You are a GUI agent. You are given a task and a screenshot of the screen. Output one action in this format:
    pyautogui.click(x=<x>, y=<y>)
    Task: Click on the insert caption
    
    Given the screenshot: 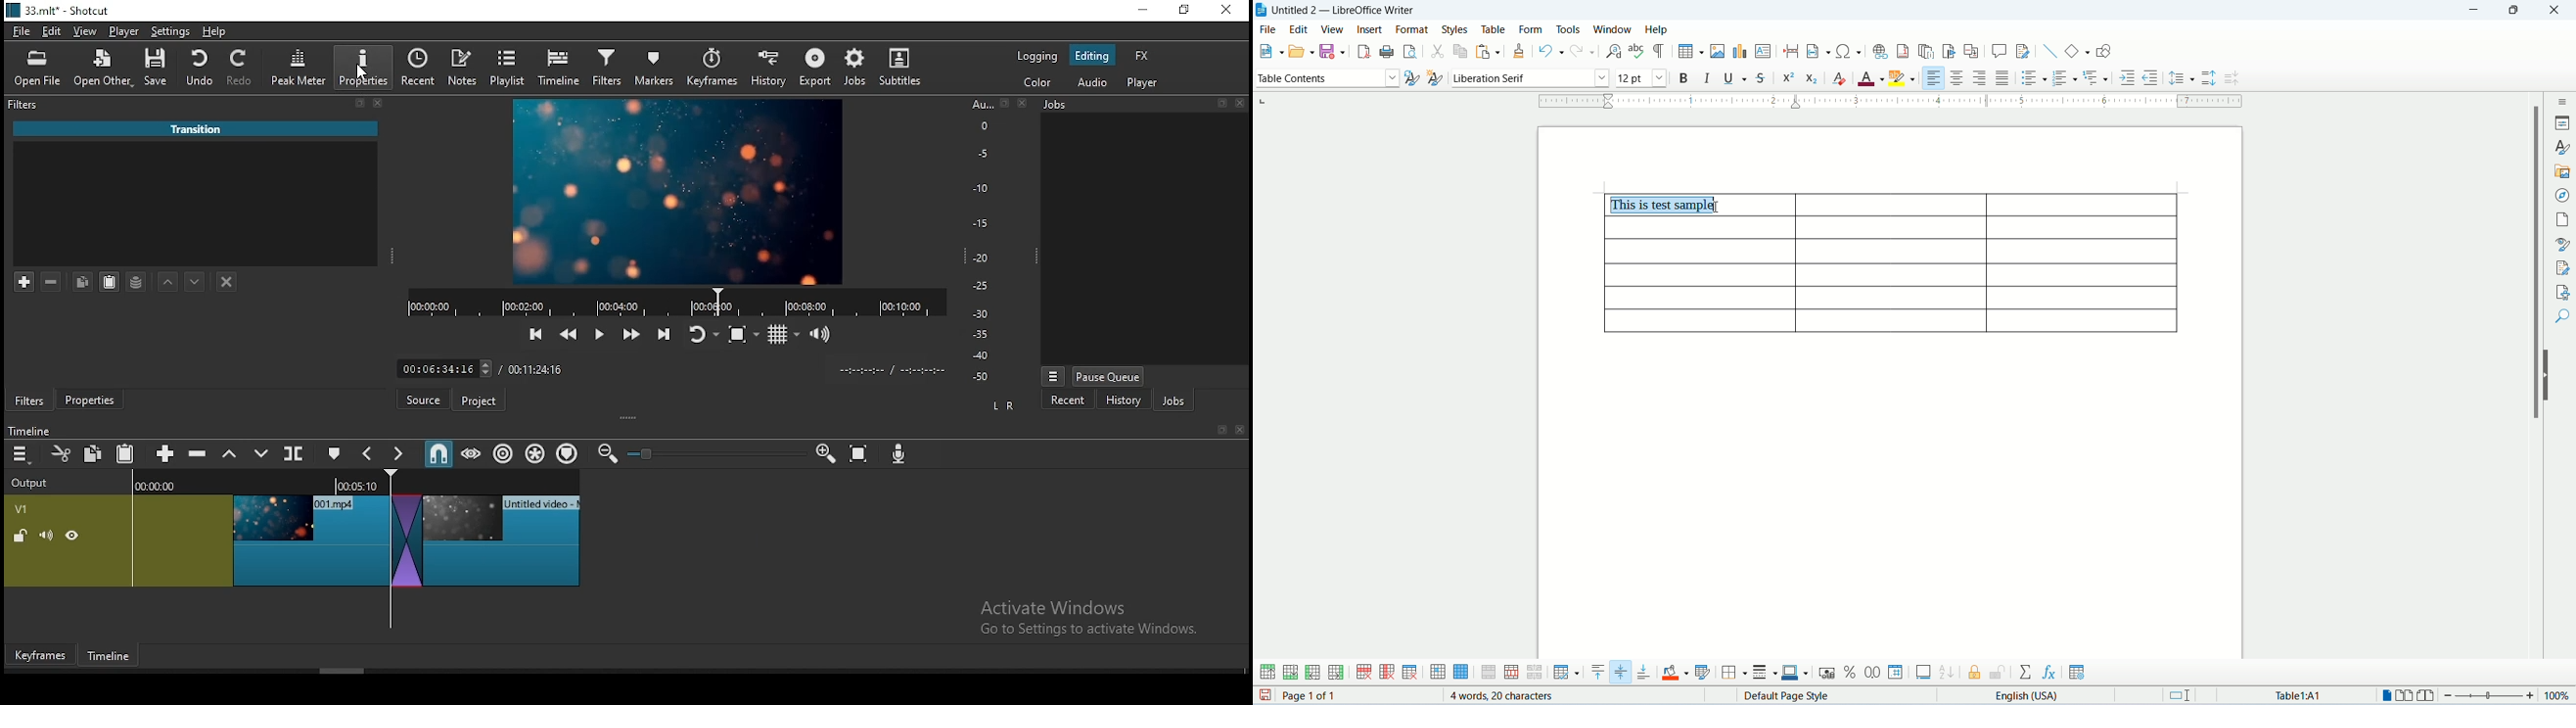 What is the action you would take?
    pyautogui.click(x=1924, y=673)
    